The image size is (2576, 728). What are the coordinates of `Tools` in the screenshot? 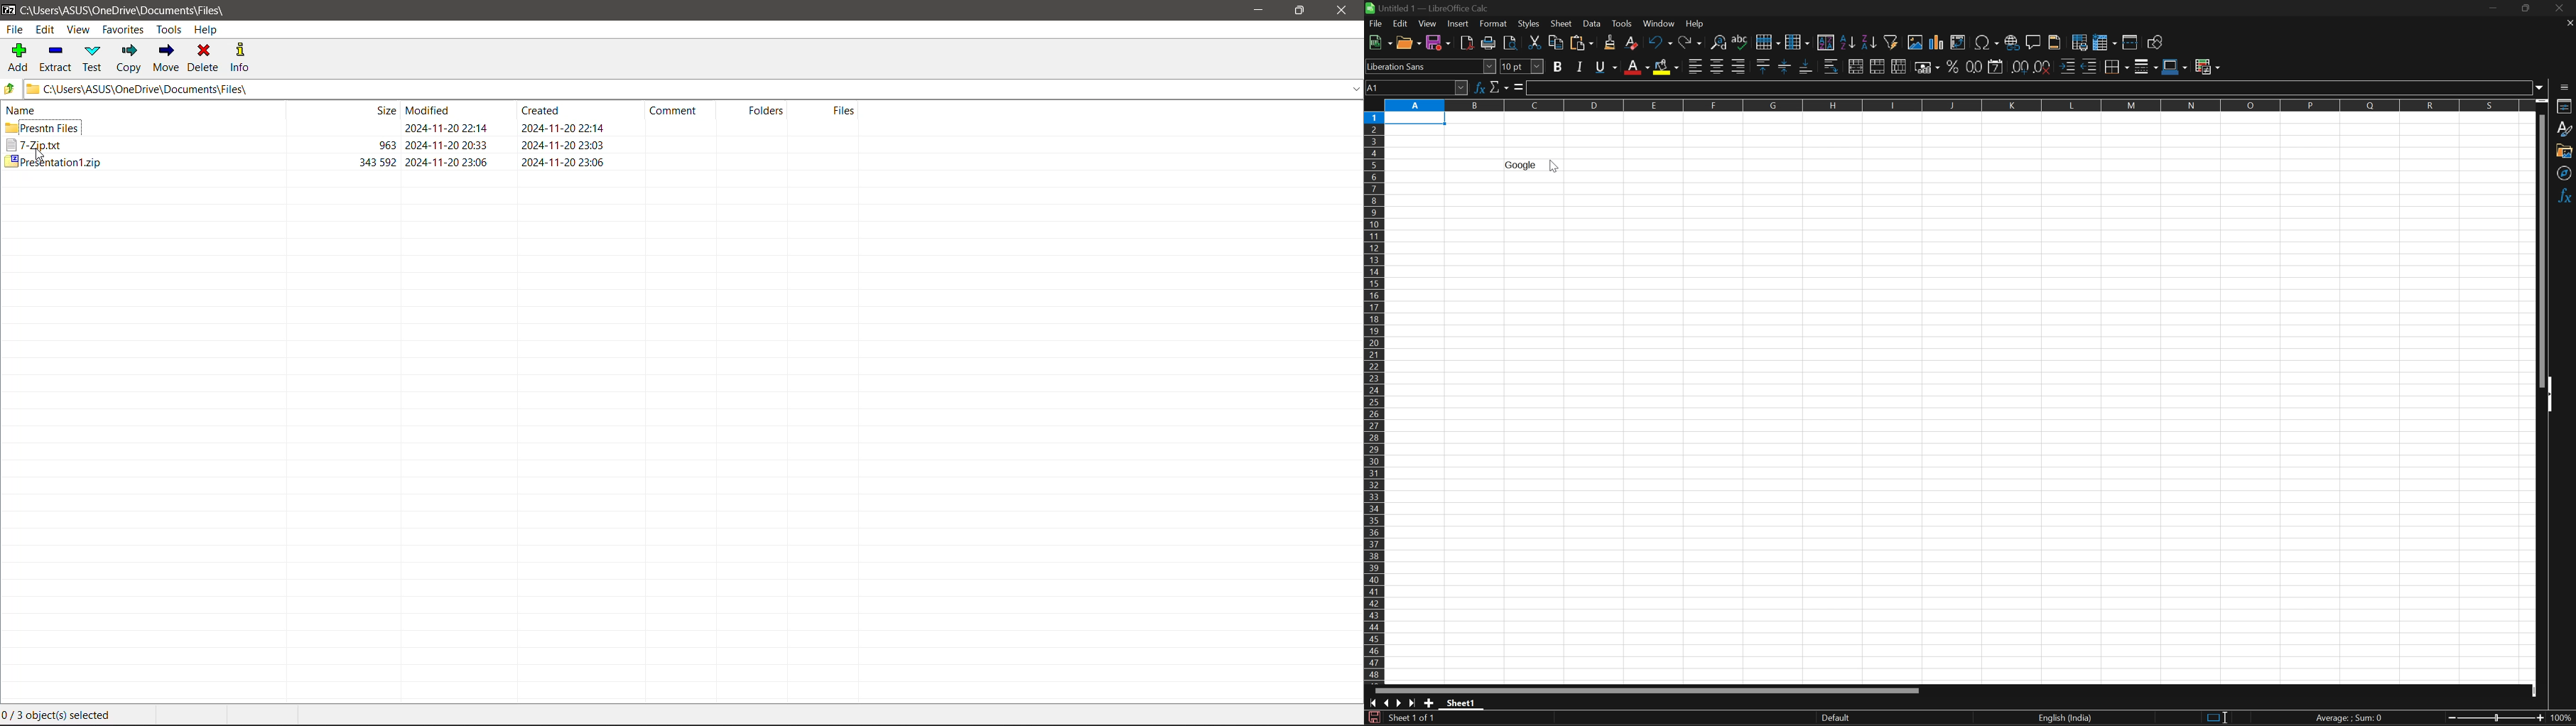 It's located at (1624, 24).